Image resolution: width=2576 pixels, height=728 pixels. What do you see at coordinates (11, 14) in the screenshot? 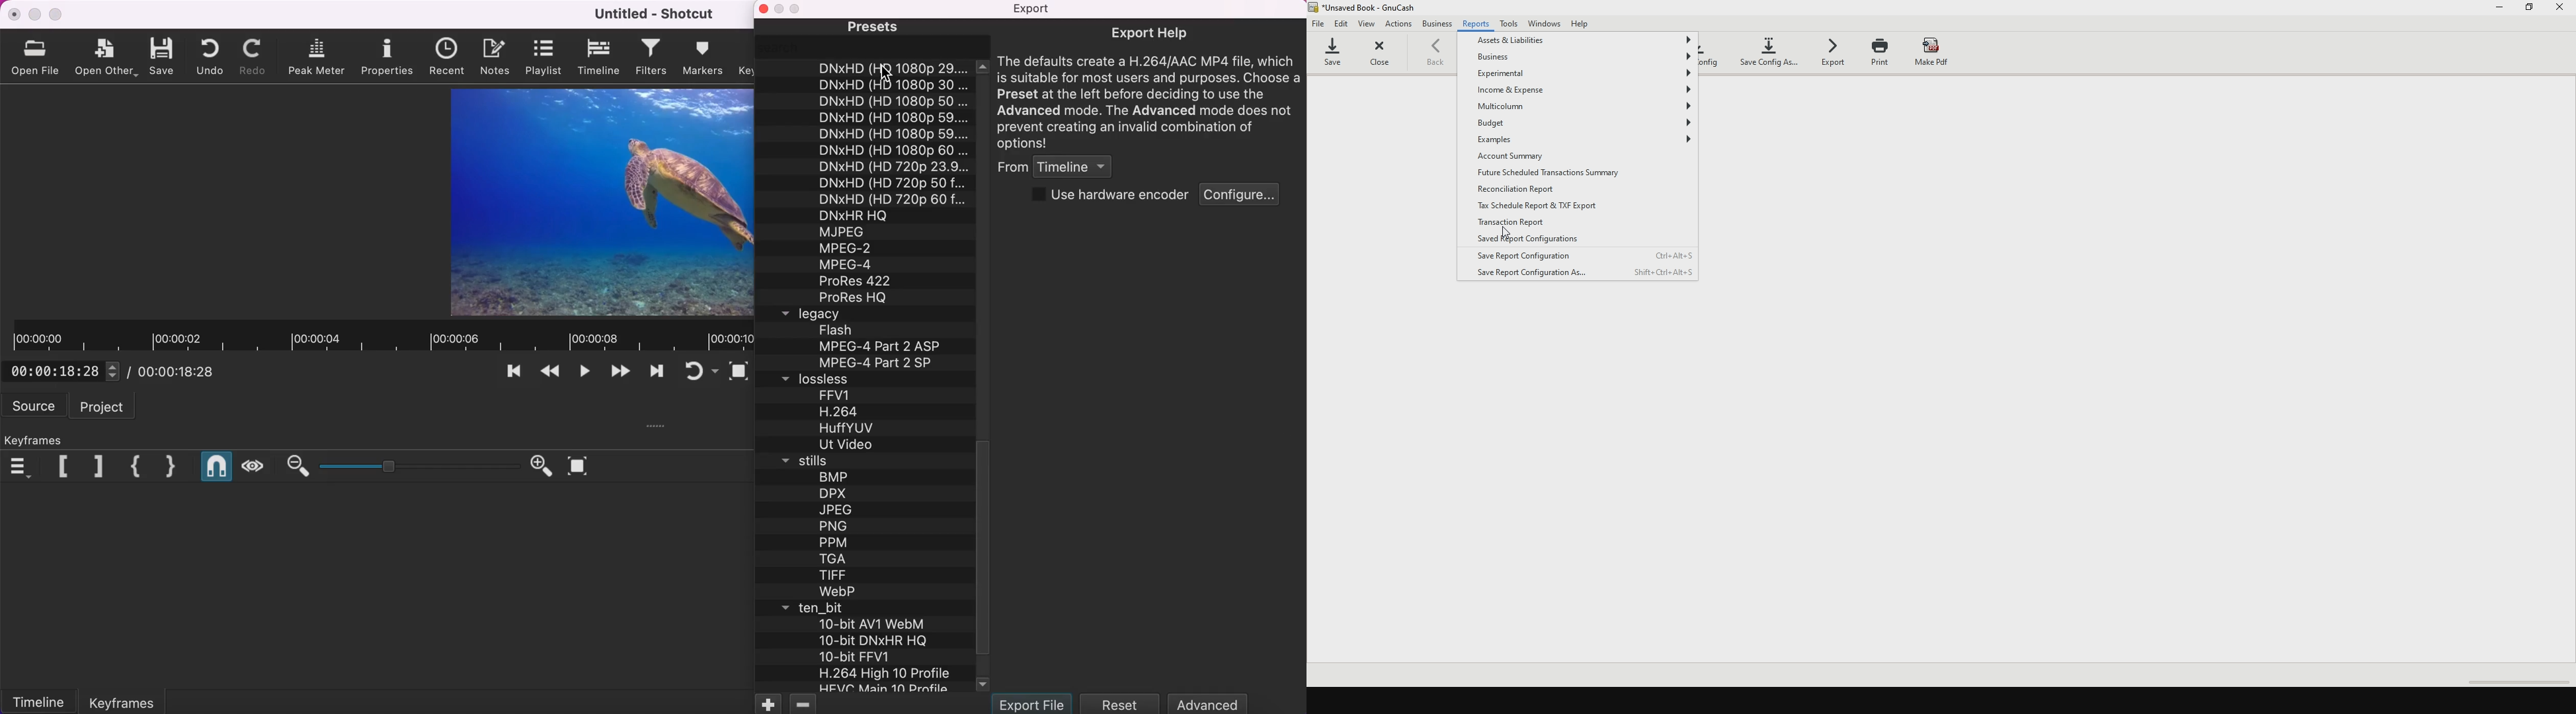
I see `close Shotcut` at bounding box center [11, 14].